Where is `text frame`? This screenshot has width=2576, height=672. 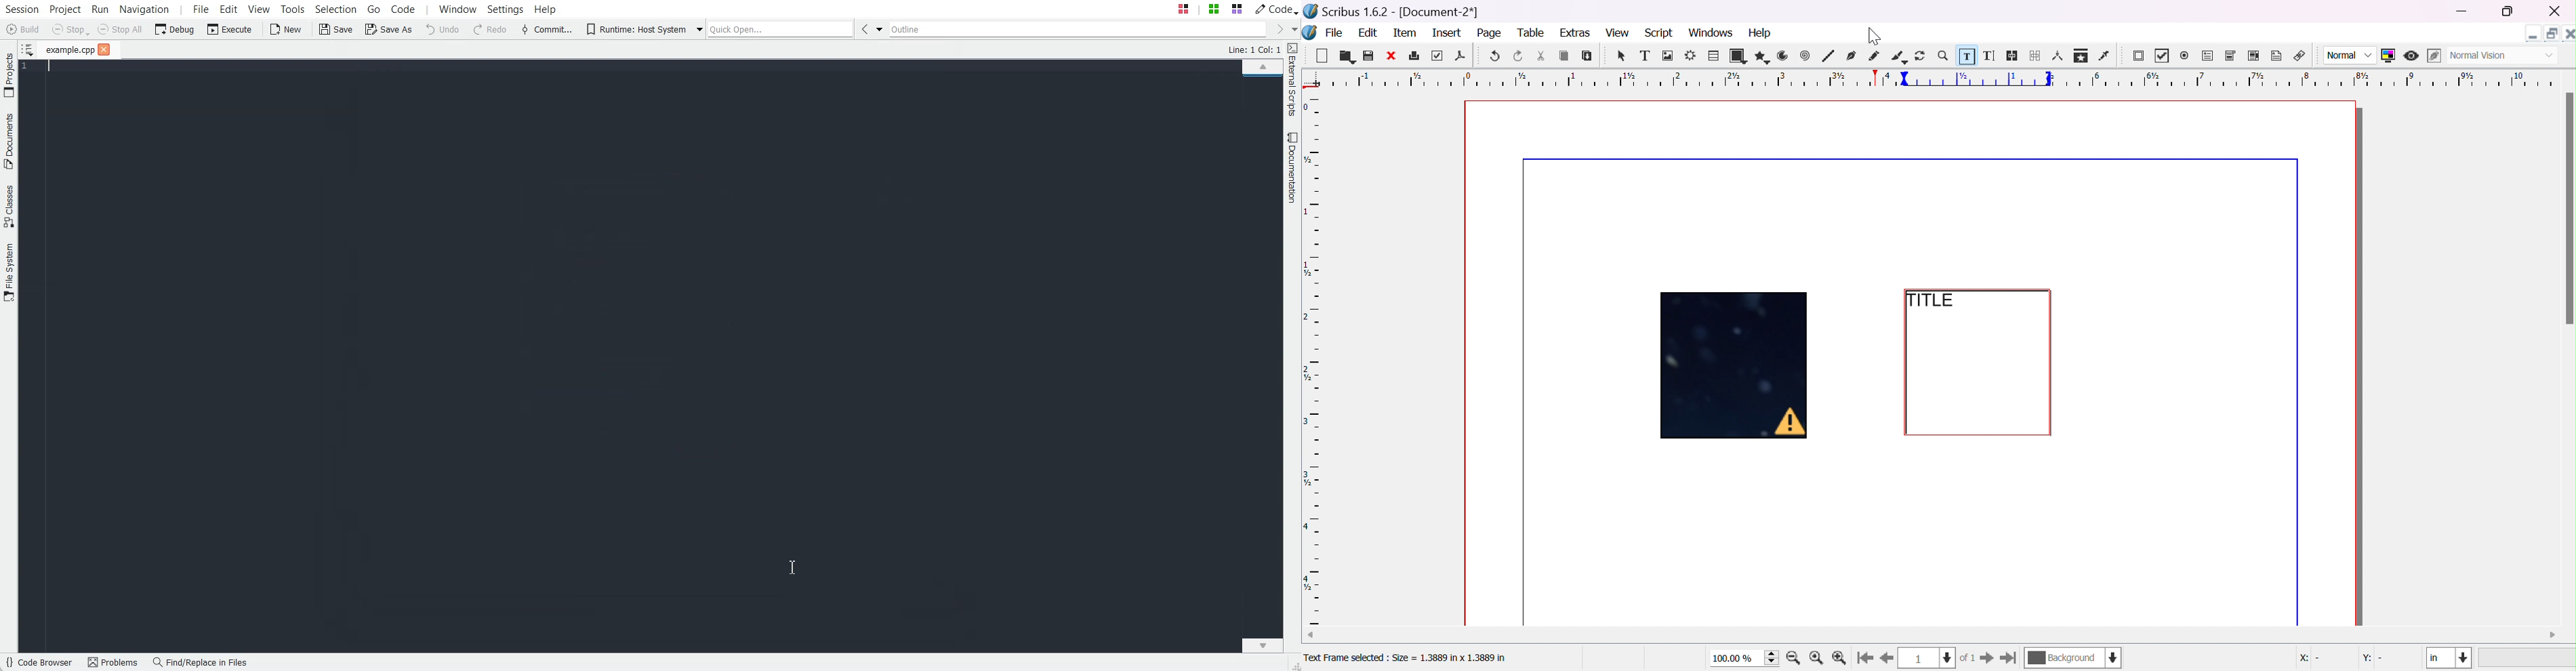
text frame is located at coordinates (1645, 56).